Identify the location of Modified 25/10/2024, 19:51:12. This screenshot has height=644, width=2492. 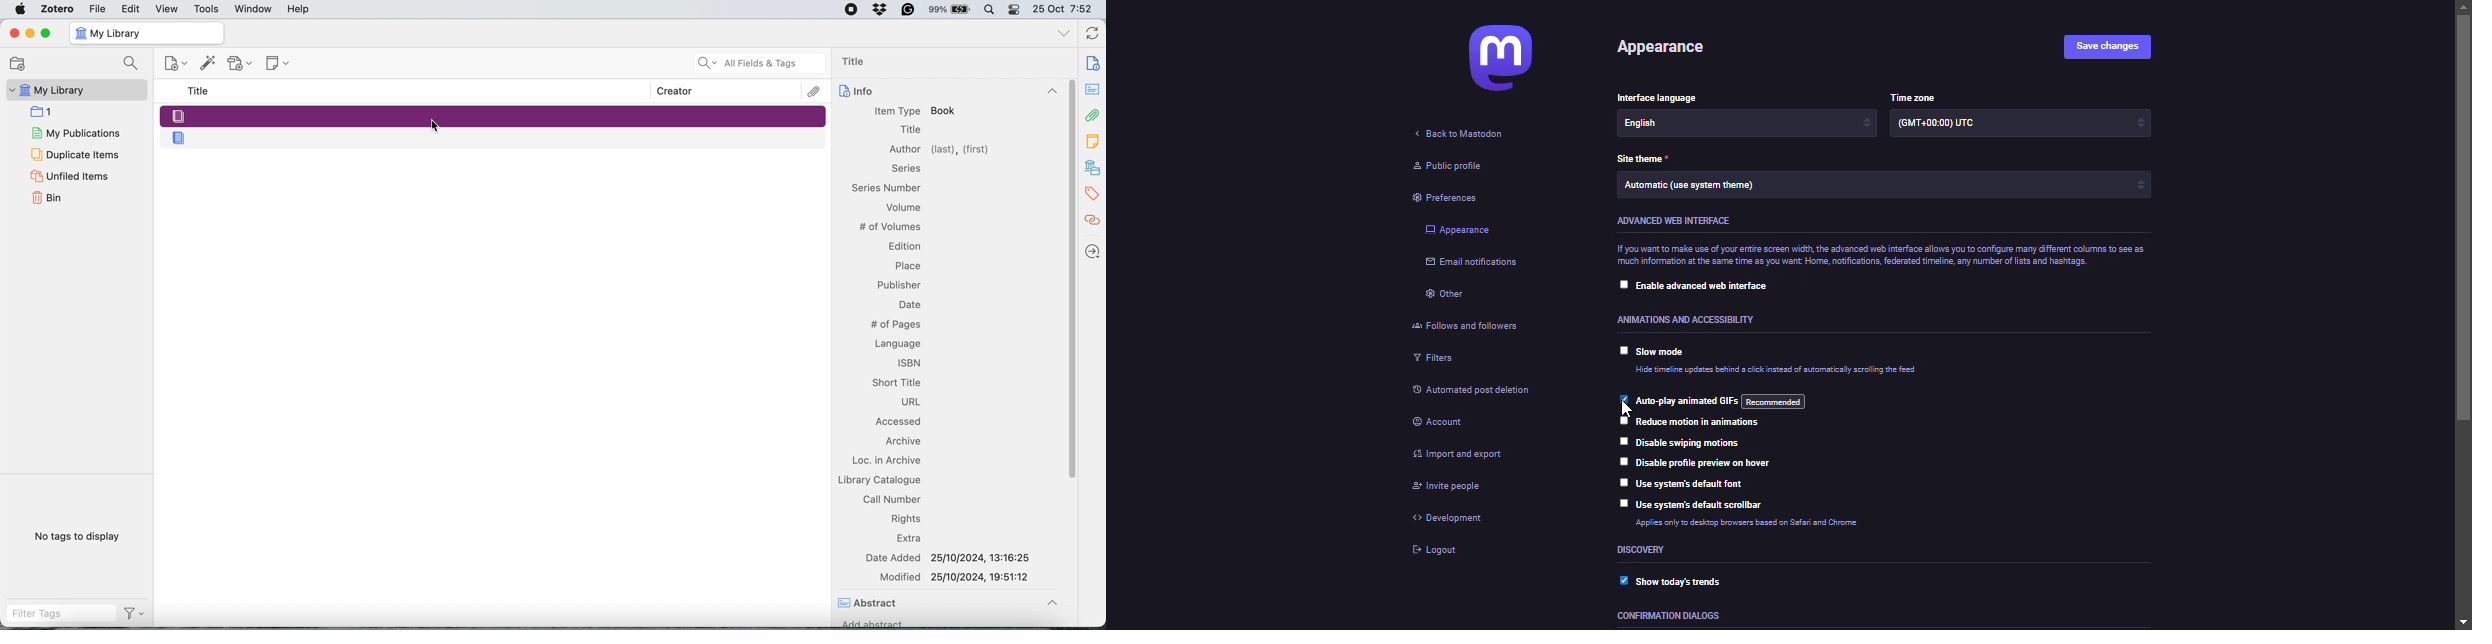
(956, 577).